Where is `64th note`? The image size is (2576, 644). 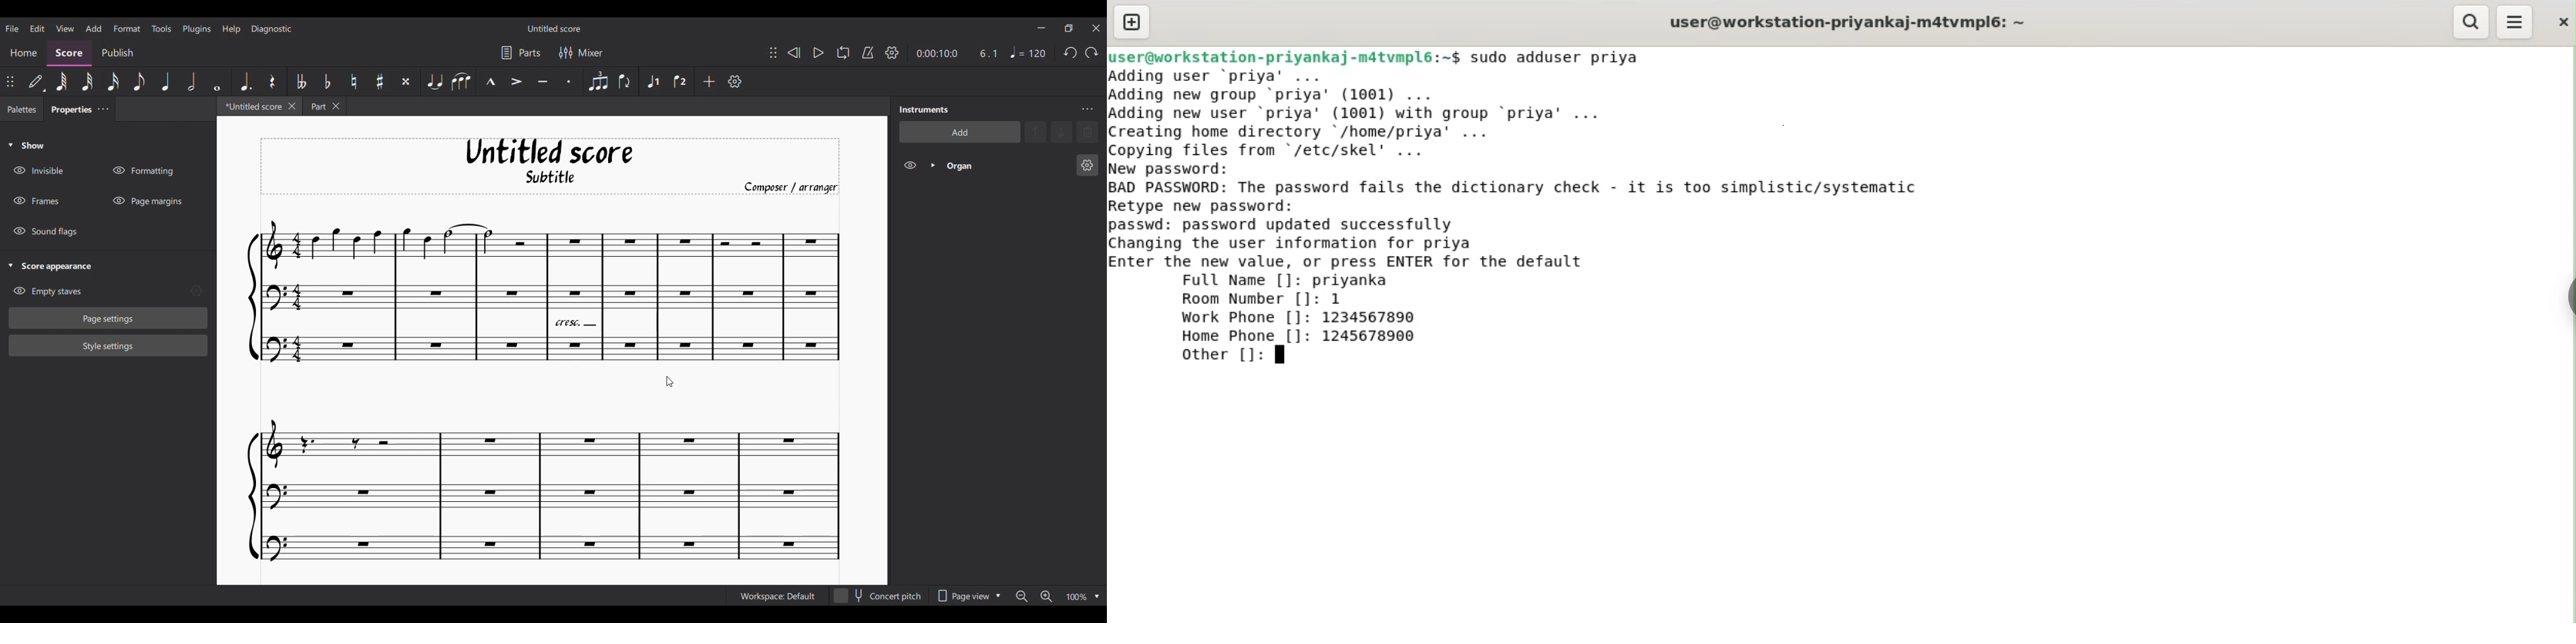
64th note is located at coordinates (61, 81).